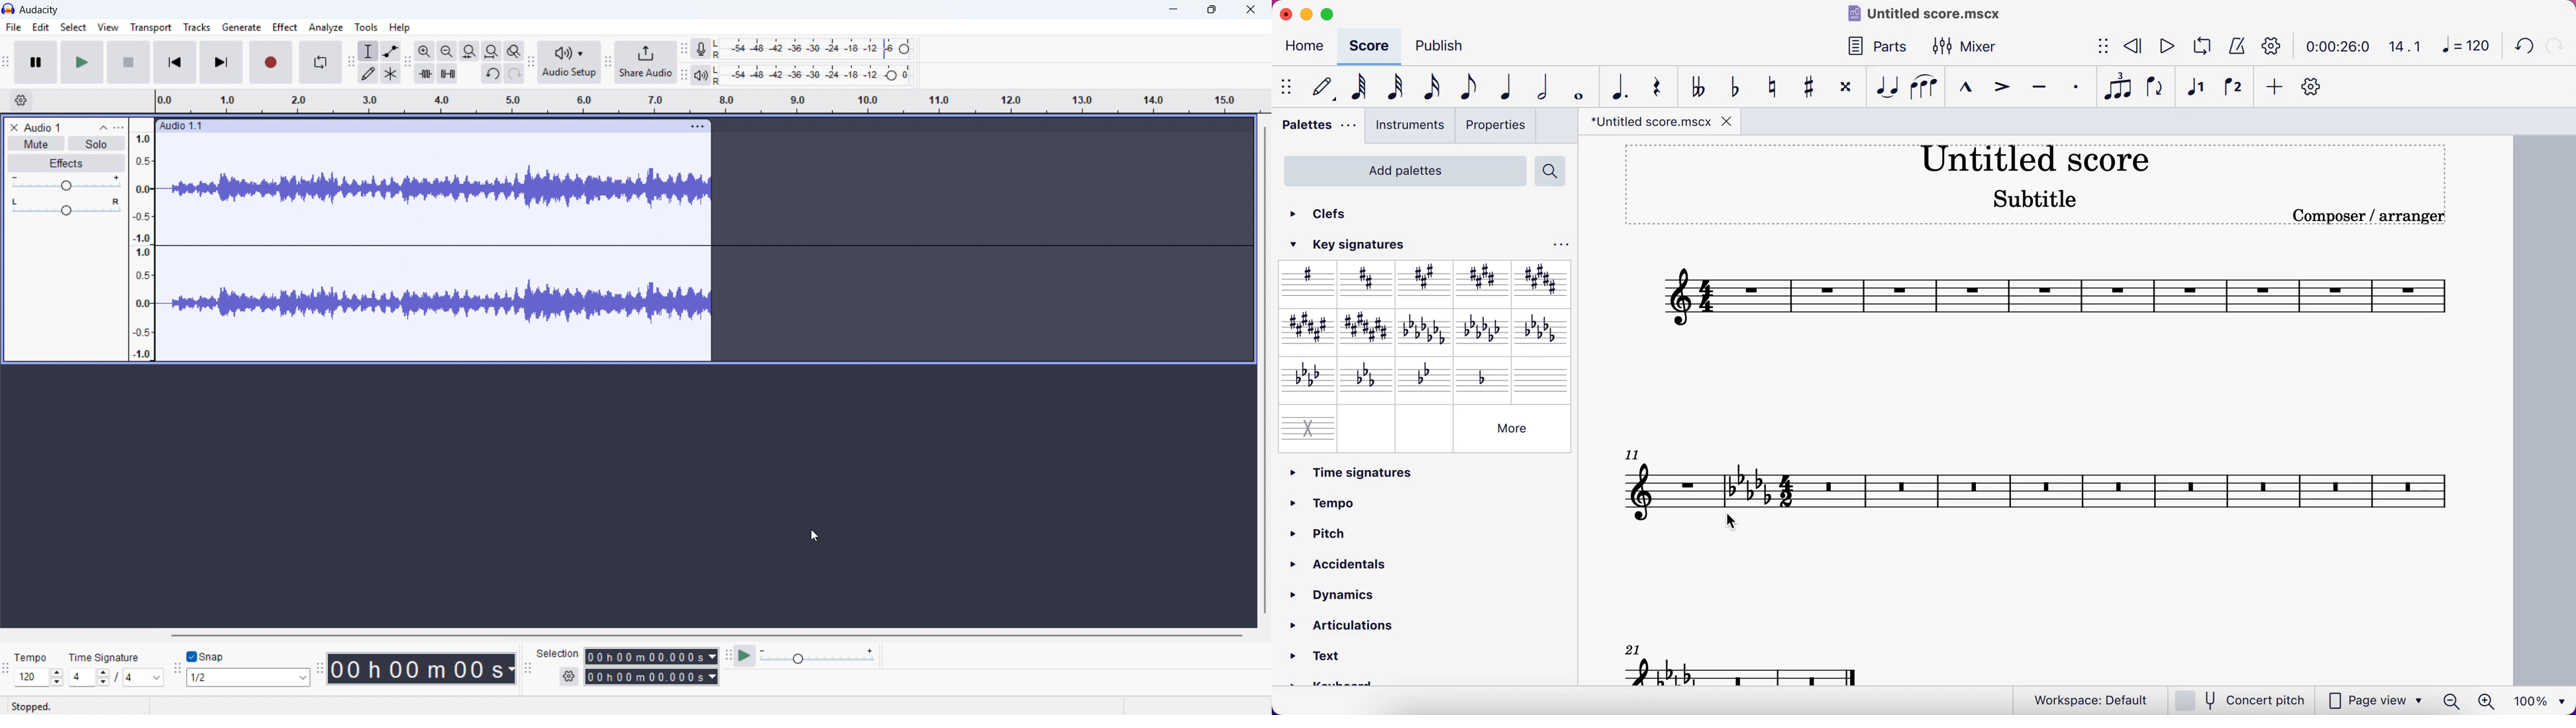 The width and height of the screenshot is (2576, 728). I want to click on Pan - centre, so click(66, 208).